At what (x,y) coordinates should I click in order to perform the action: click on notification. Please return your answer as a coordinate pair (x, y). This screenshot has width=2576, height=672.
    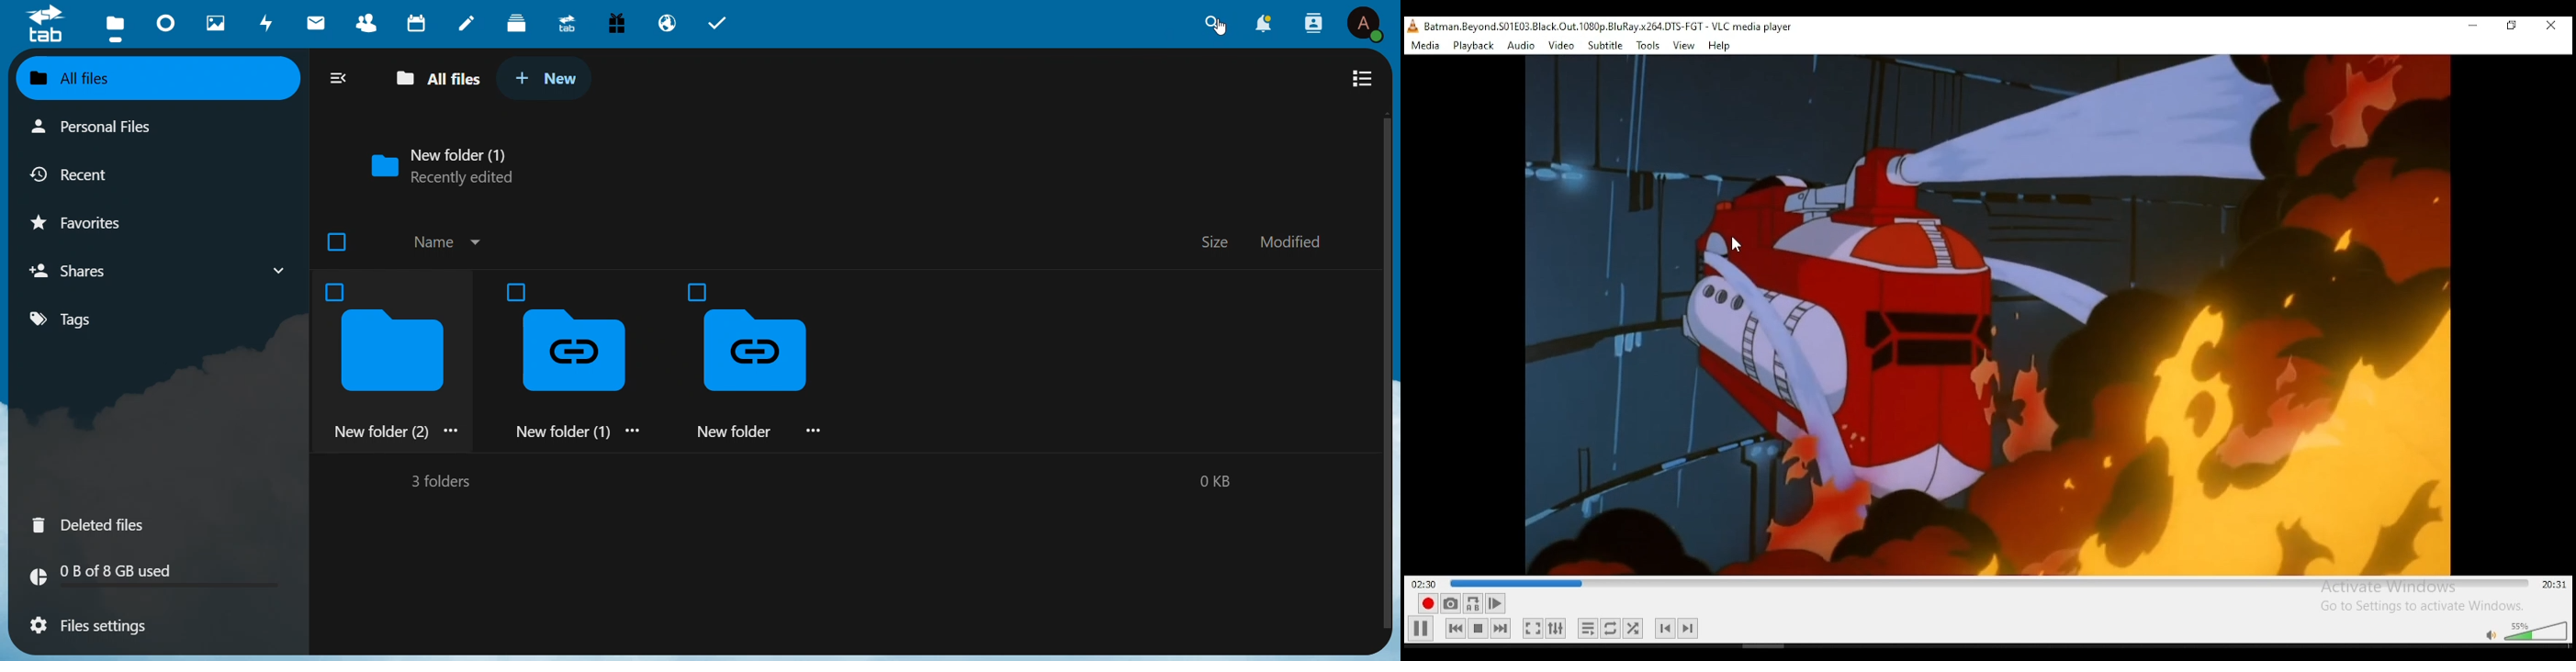
    Looking at the image, I should click on (1267, 22).